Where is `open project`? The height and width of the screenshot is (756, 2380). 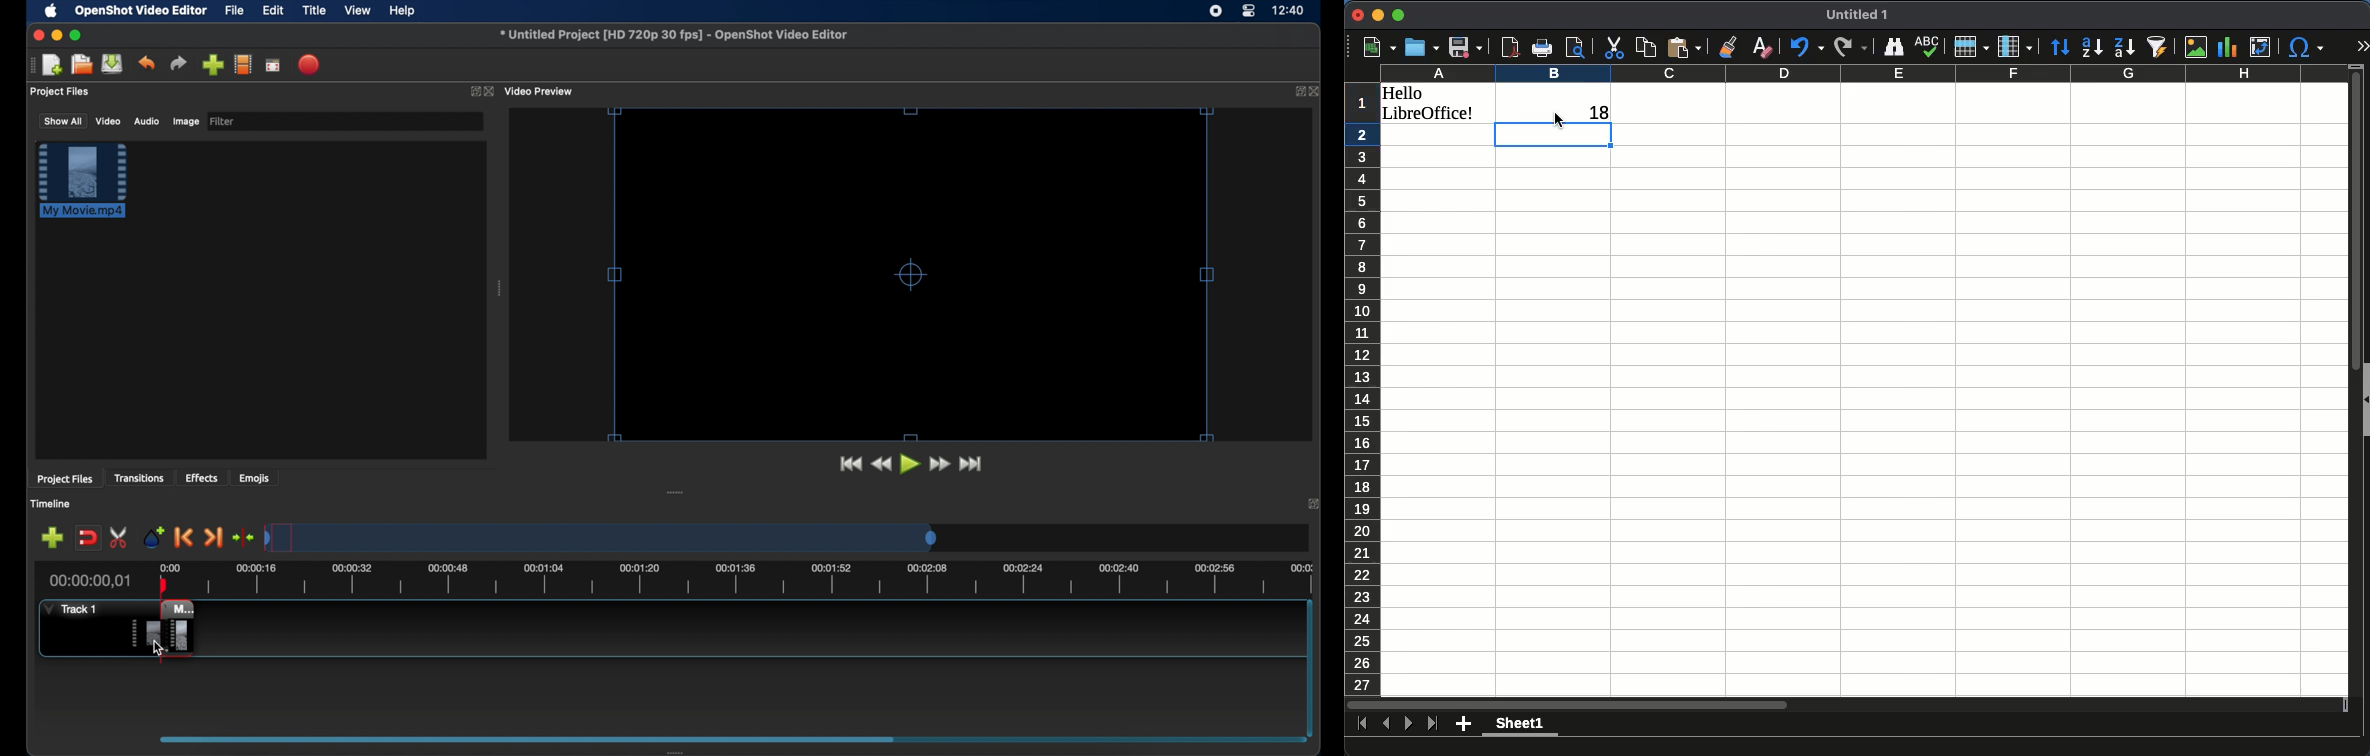 open project is located at coordinates (81, 64).